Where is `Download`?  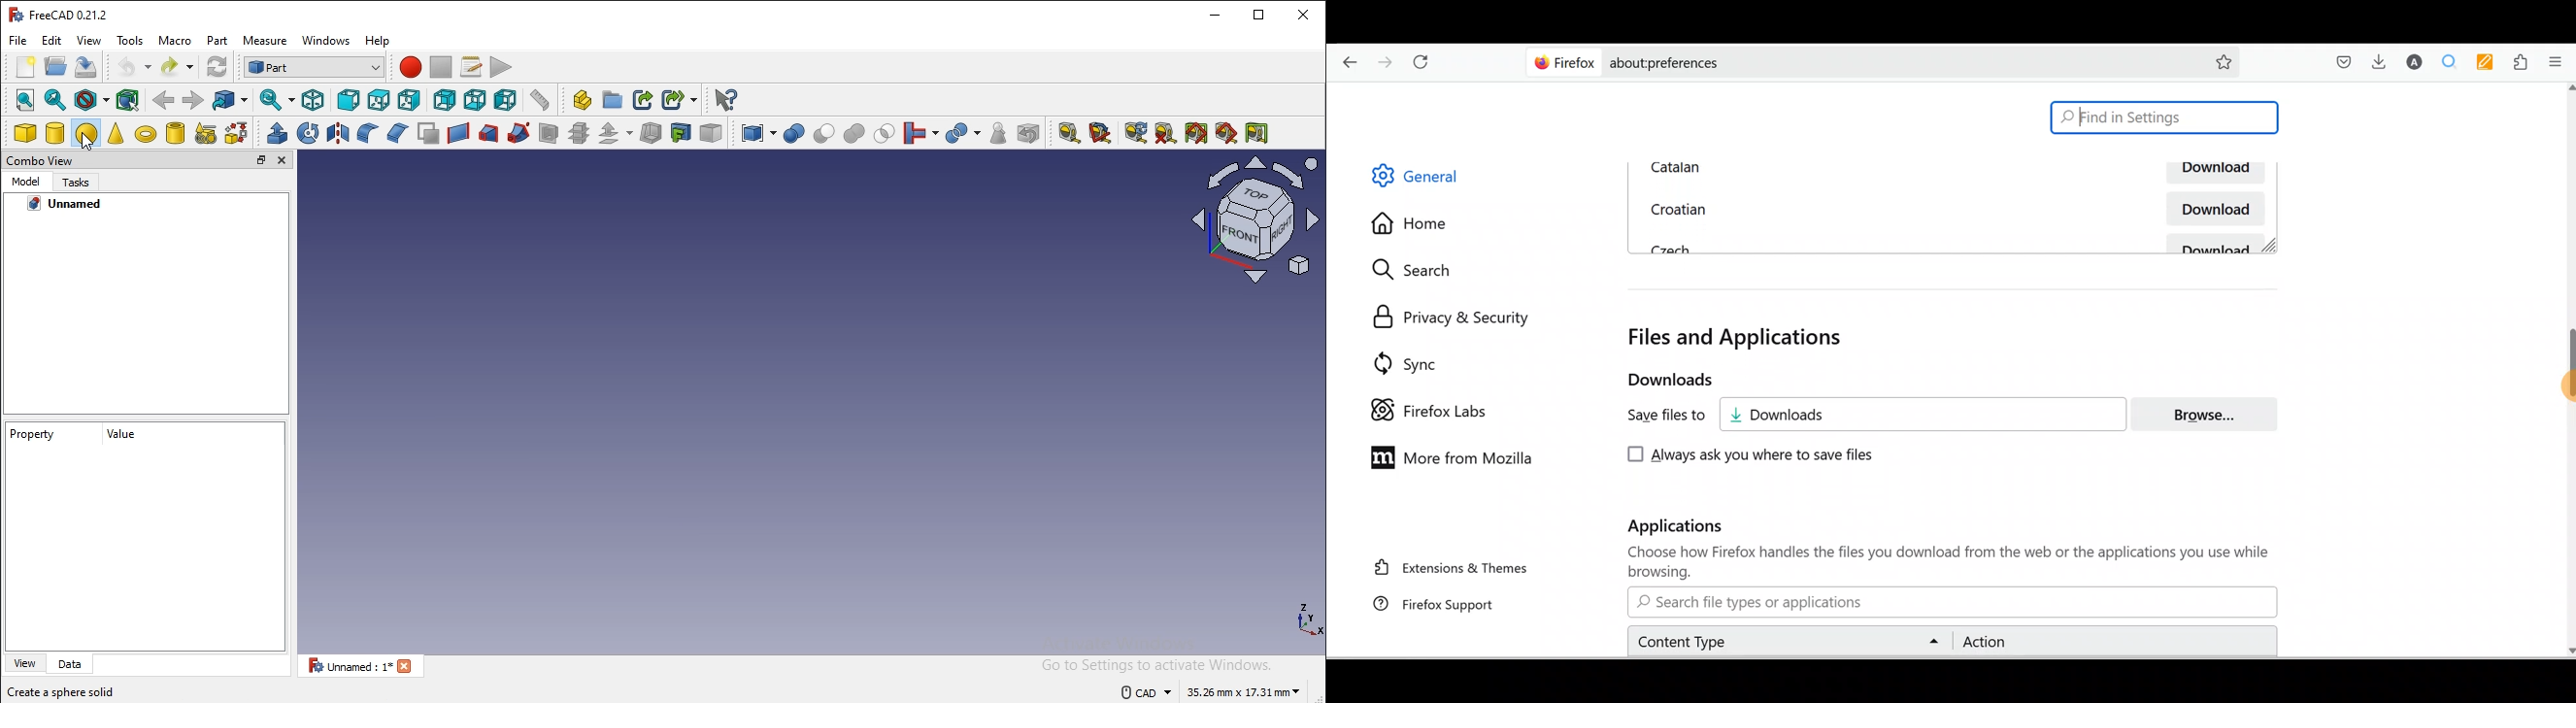
Download is located at coordinates (2212, 173).